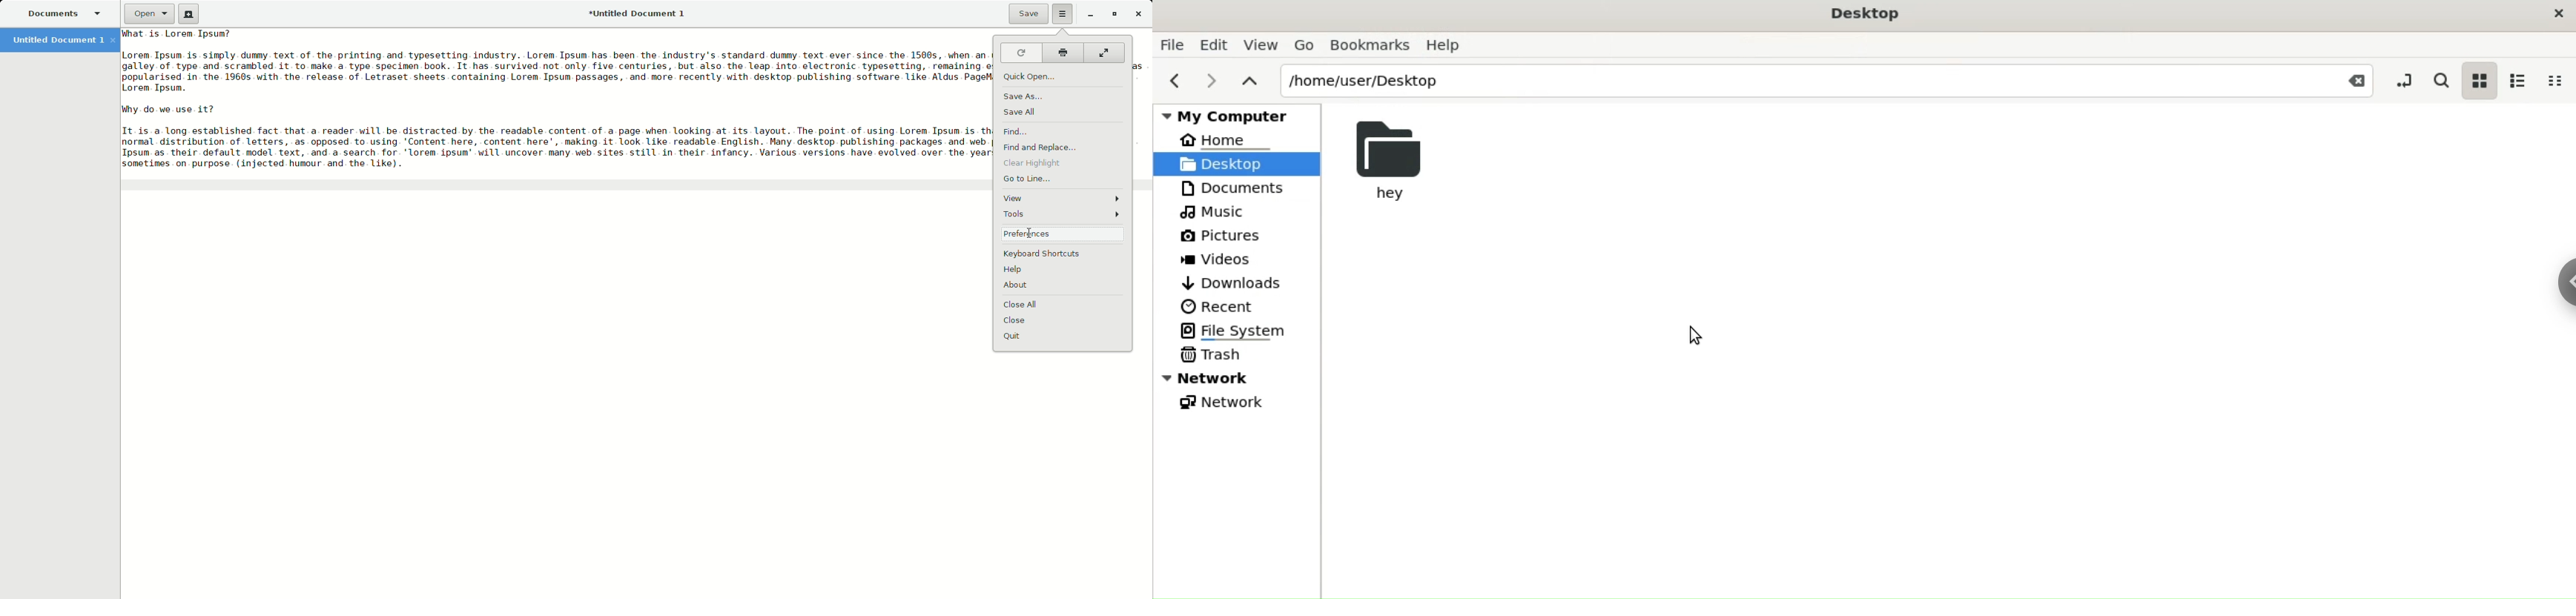  I want to click on Print, so click(1061, 52).